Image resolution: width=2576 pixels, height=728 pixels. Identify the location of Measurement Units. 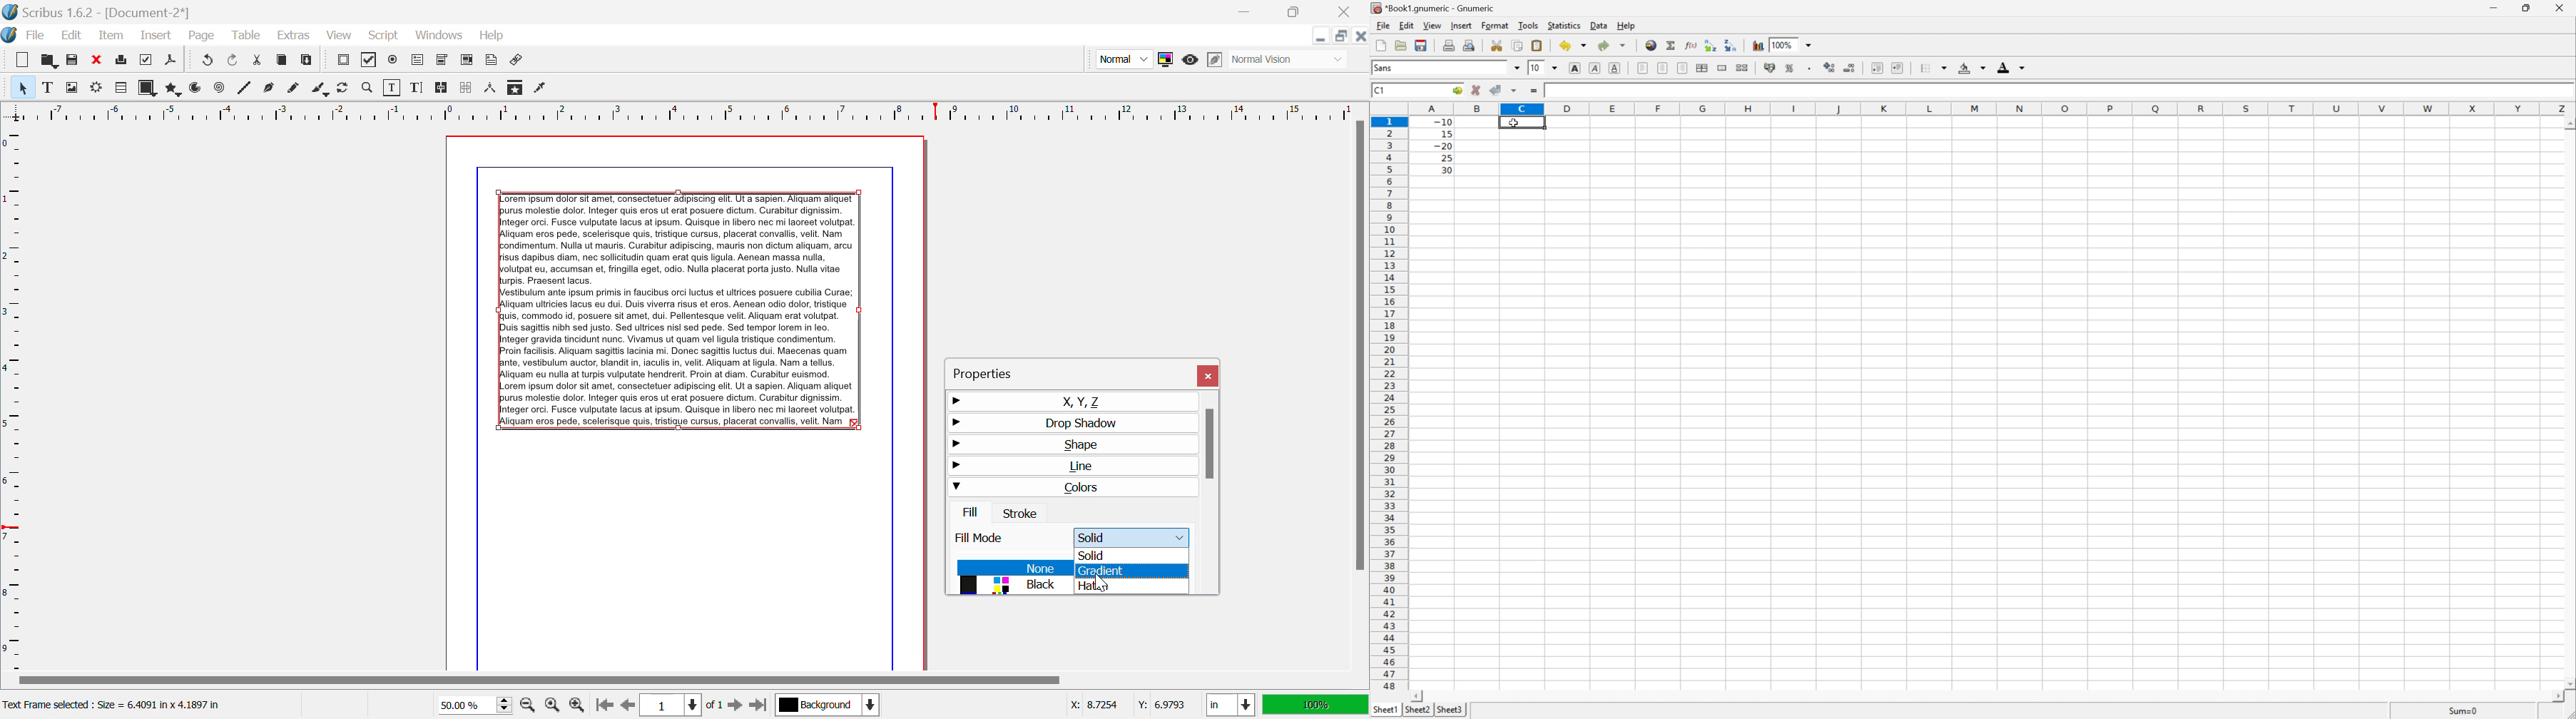
(1231, 706).